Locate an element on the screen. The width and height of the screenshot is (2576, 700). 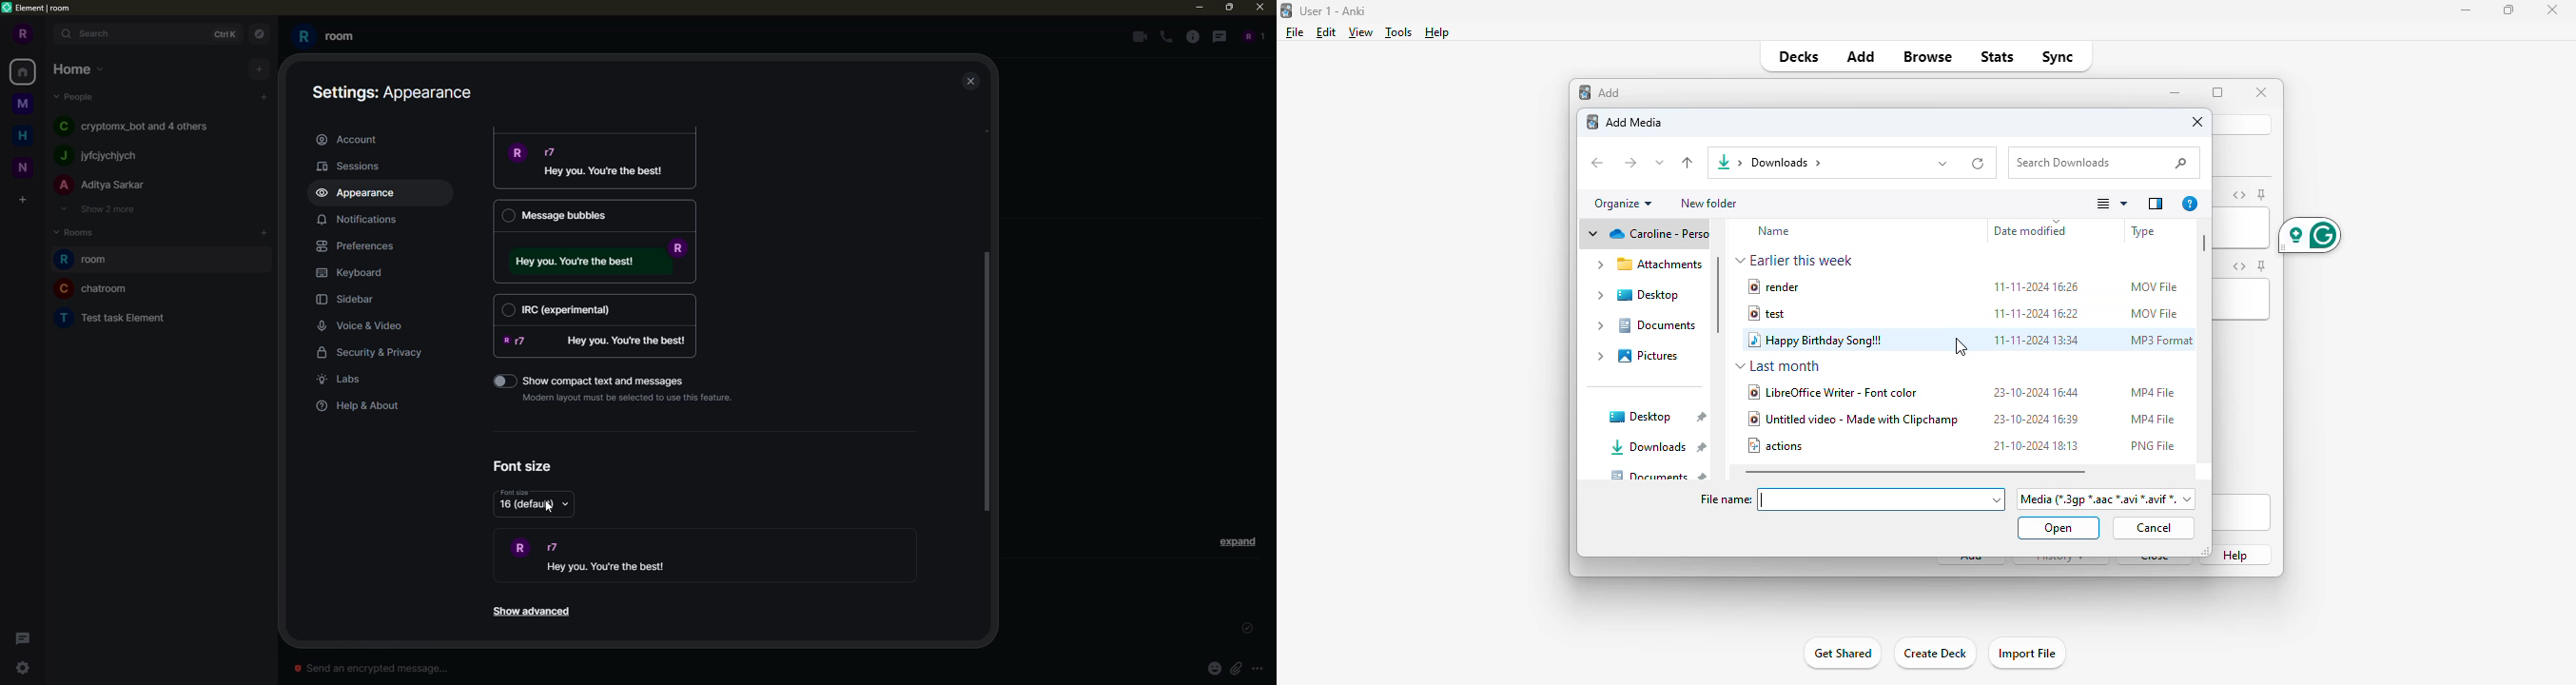
drag is located at coordinates (987, 380).